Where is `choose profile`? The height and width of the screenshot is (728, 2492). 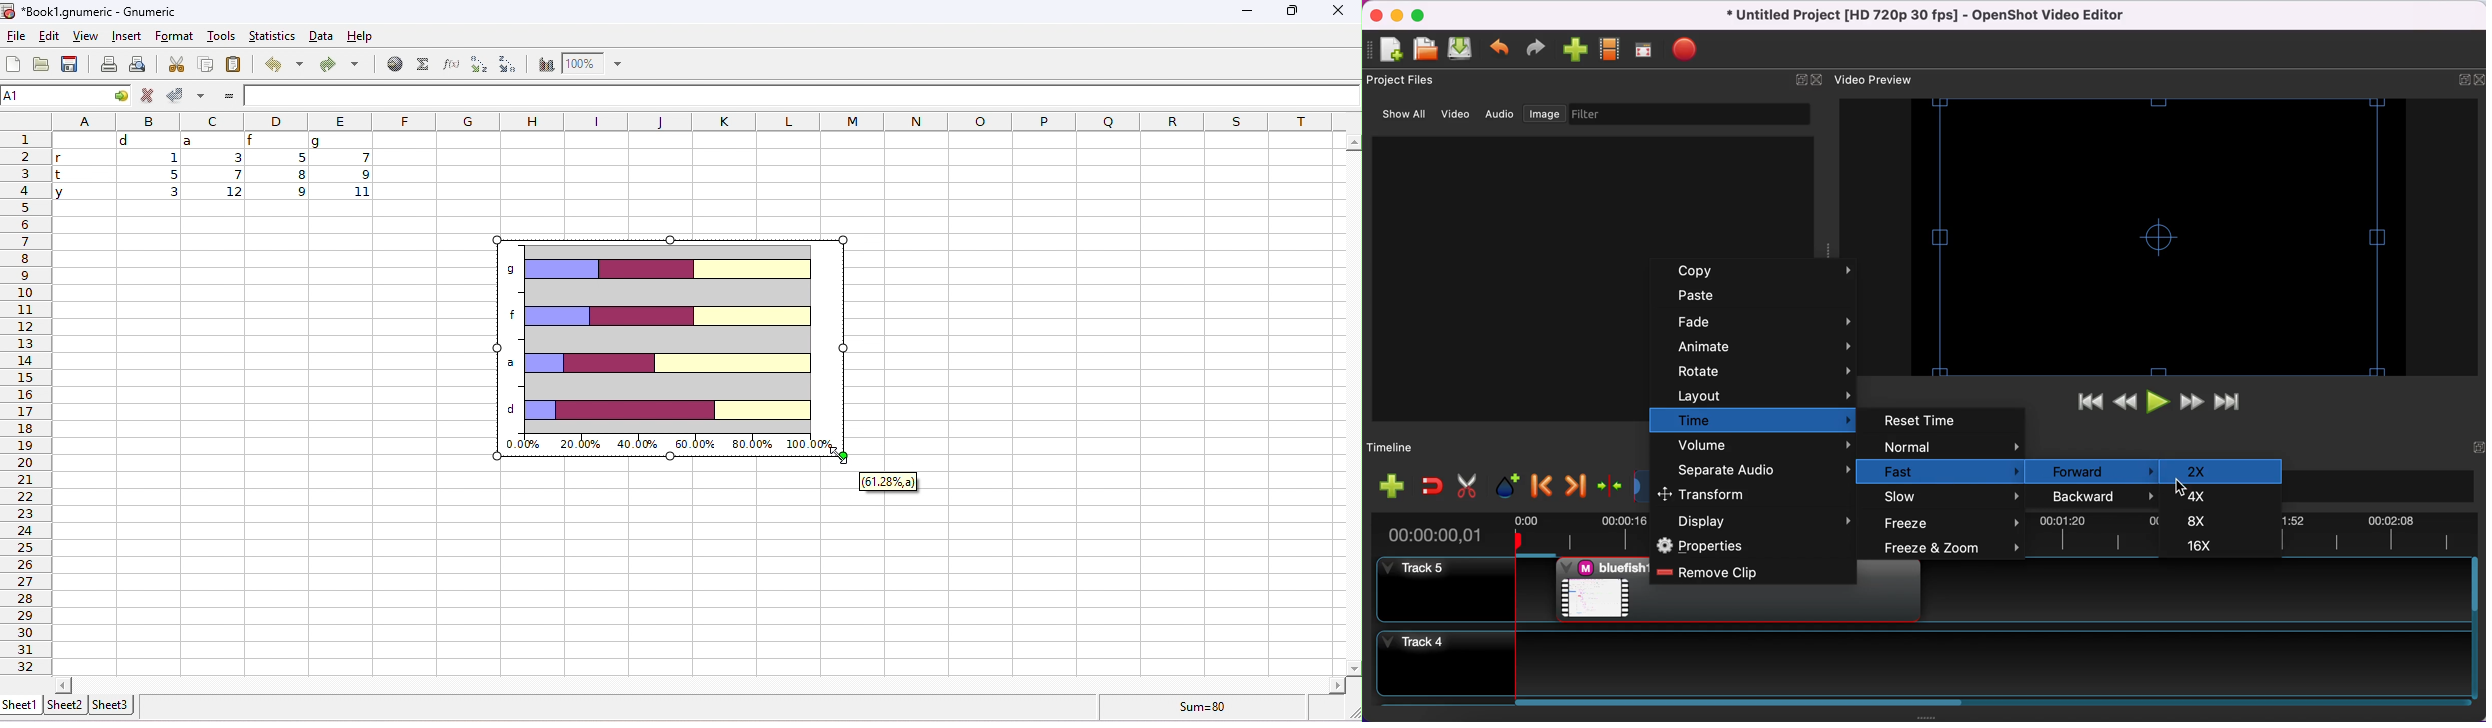 choose profile is located at coordinates (1612, 49).